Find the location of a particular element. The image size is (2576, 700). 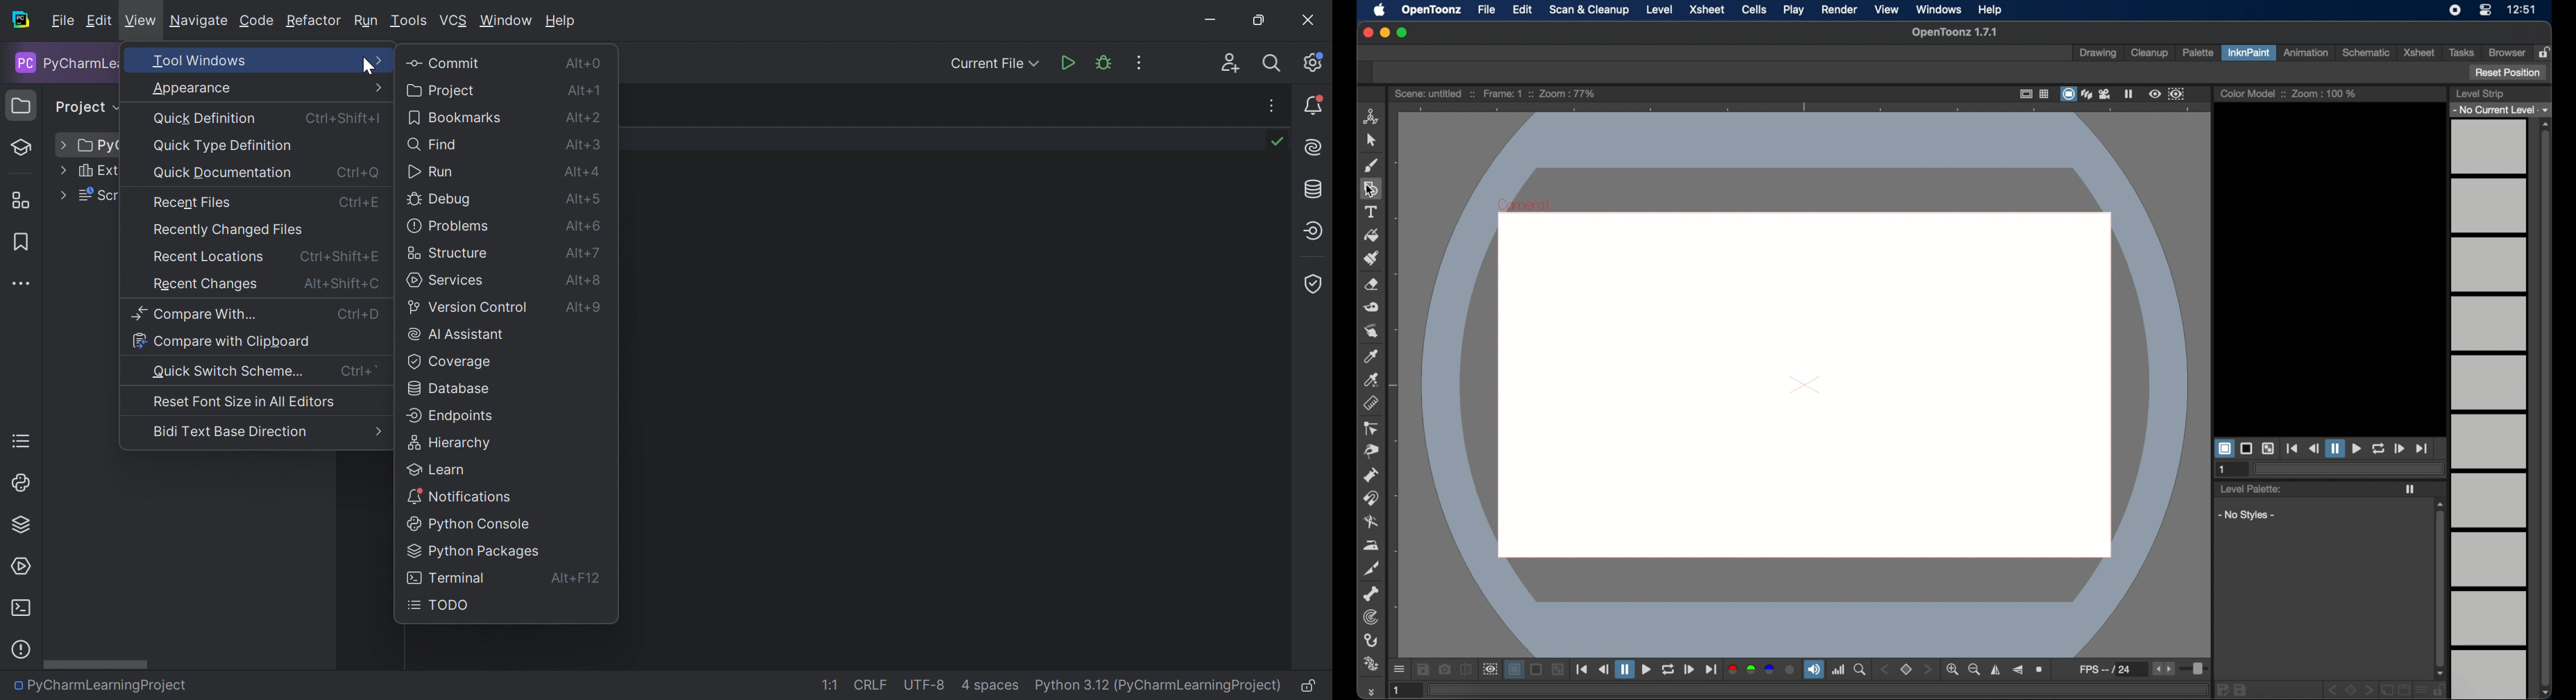

Ctrl+* is located at coordinates (359, 372).